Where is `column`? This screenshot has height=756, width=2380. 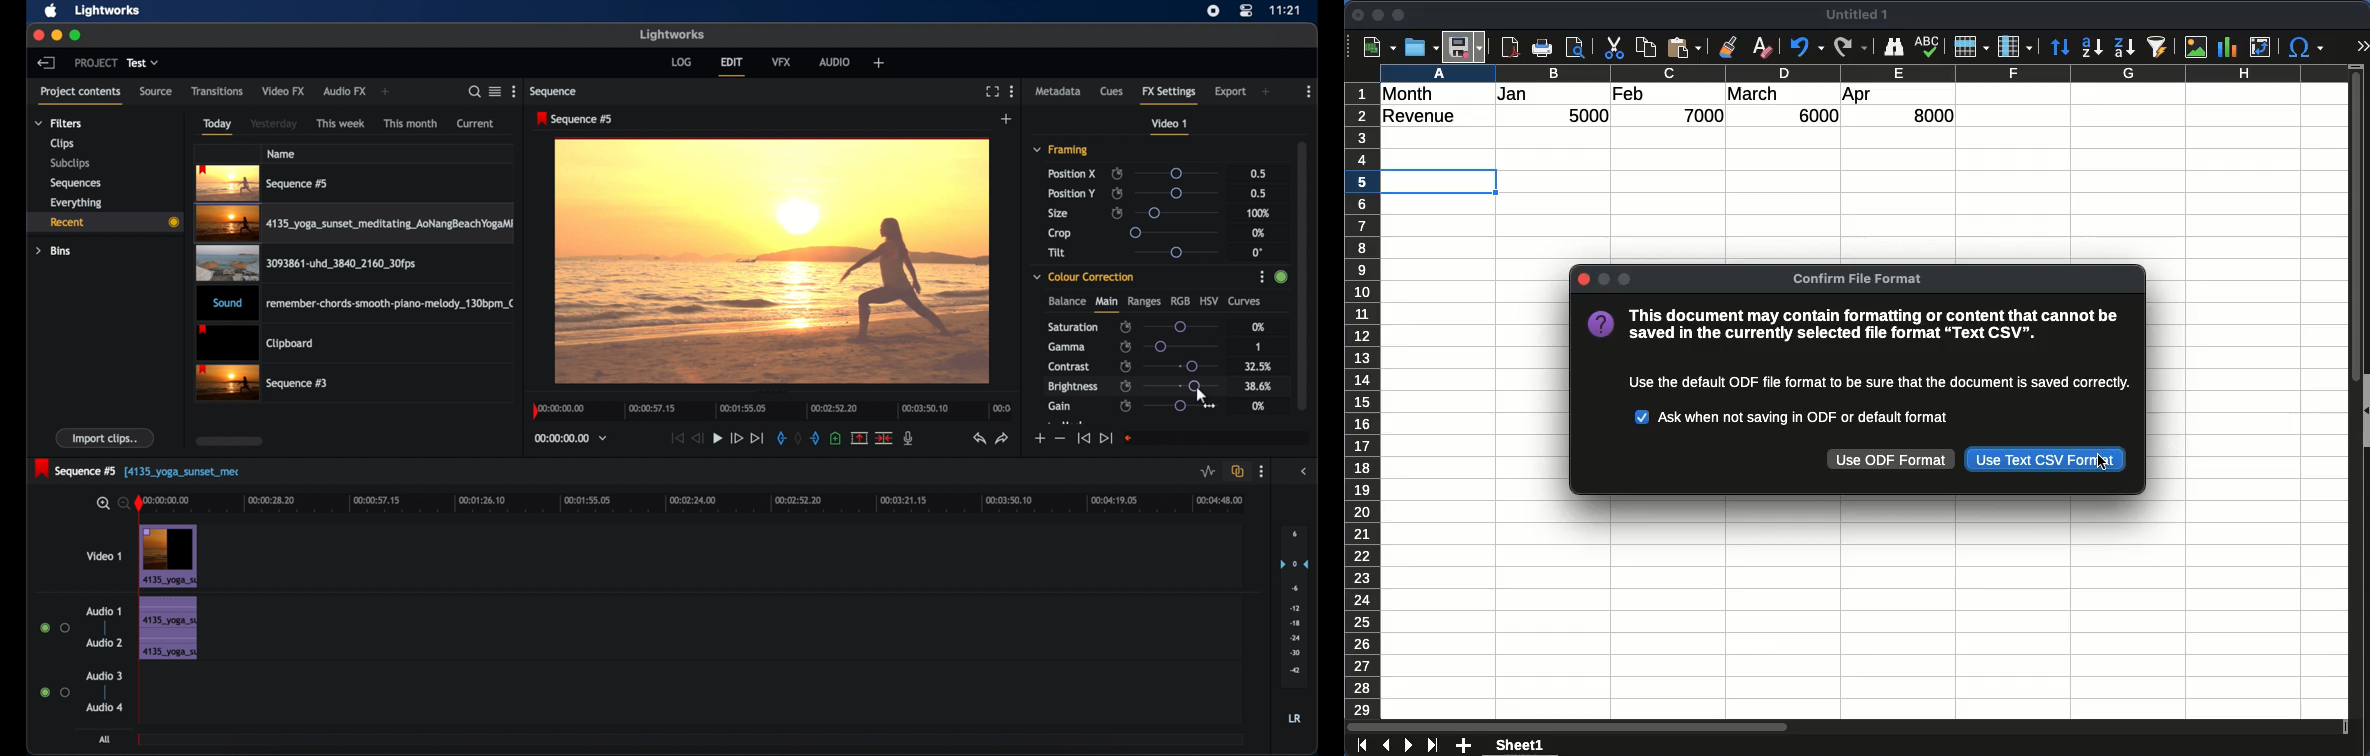 column is located at coordinates (2015, 46).